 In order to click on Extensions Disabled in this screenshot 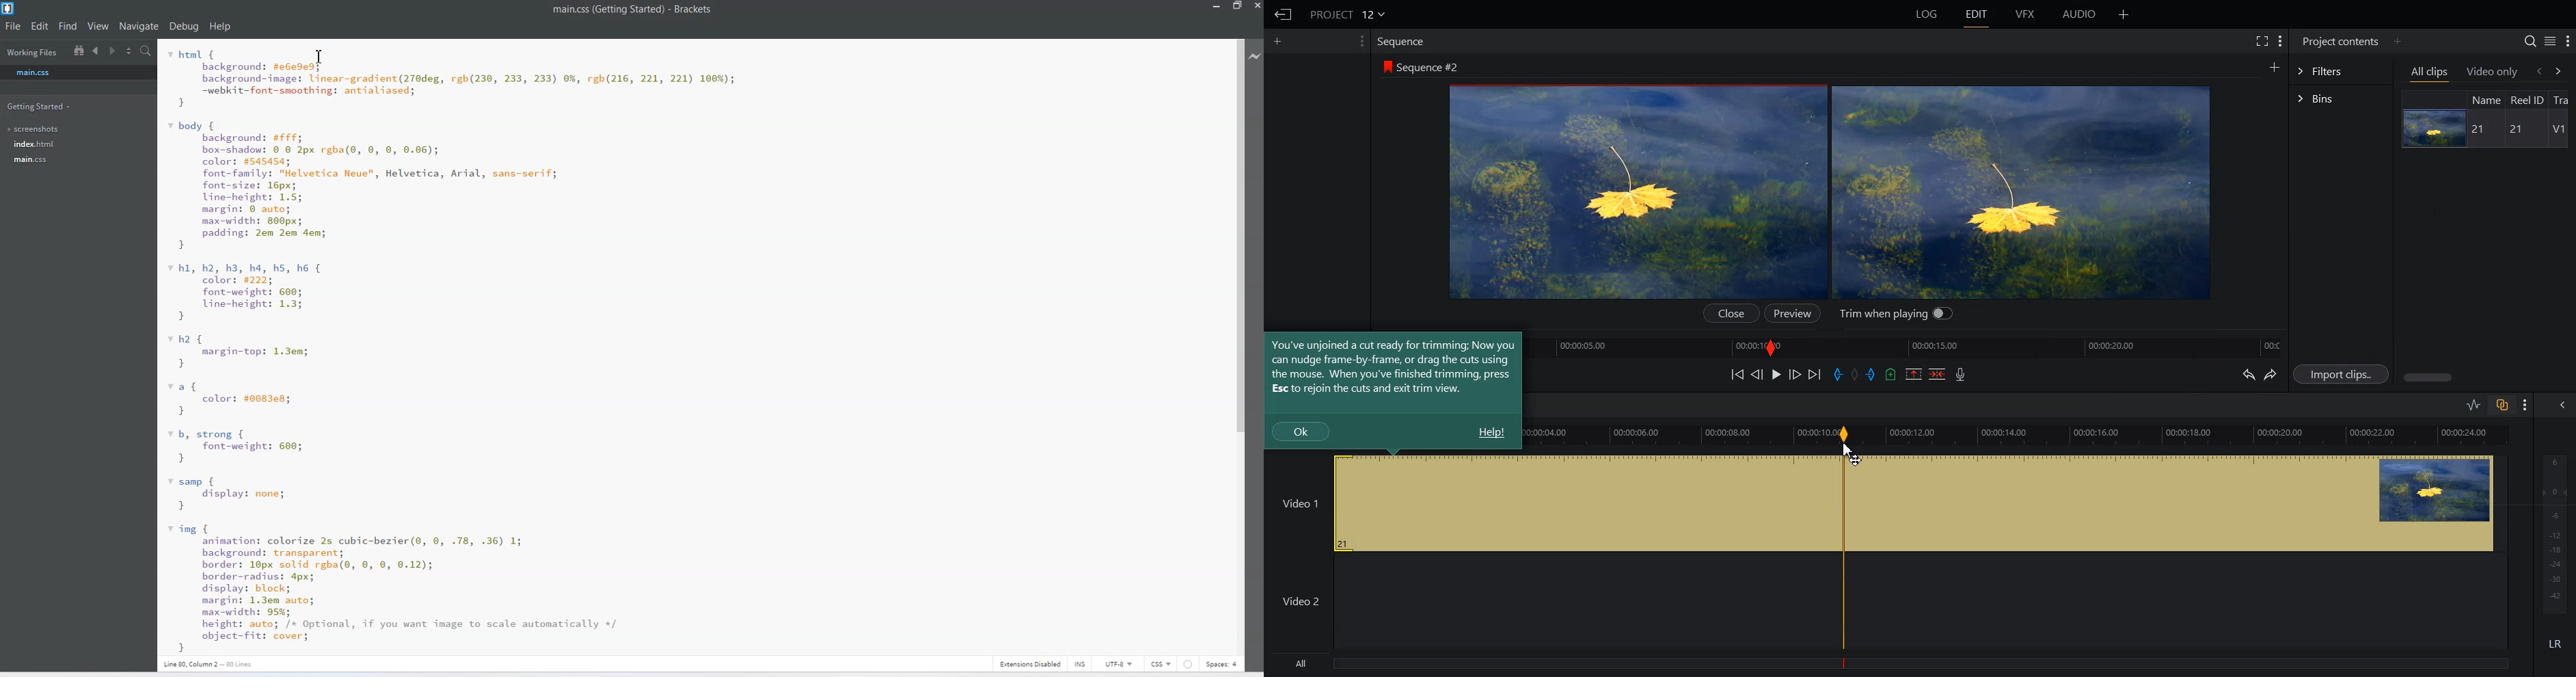, I will do `click(1029, 664)`.